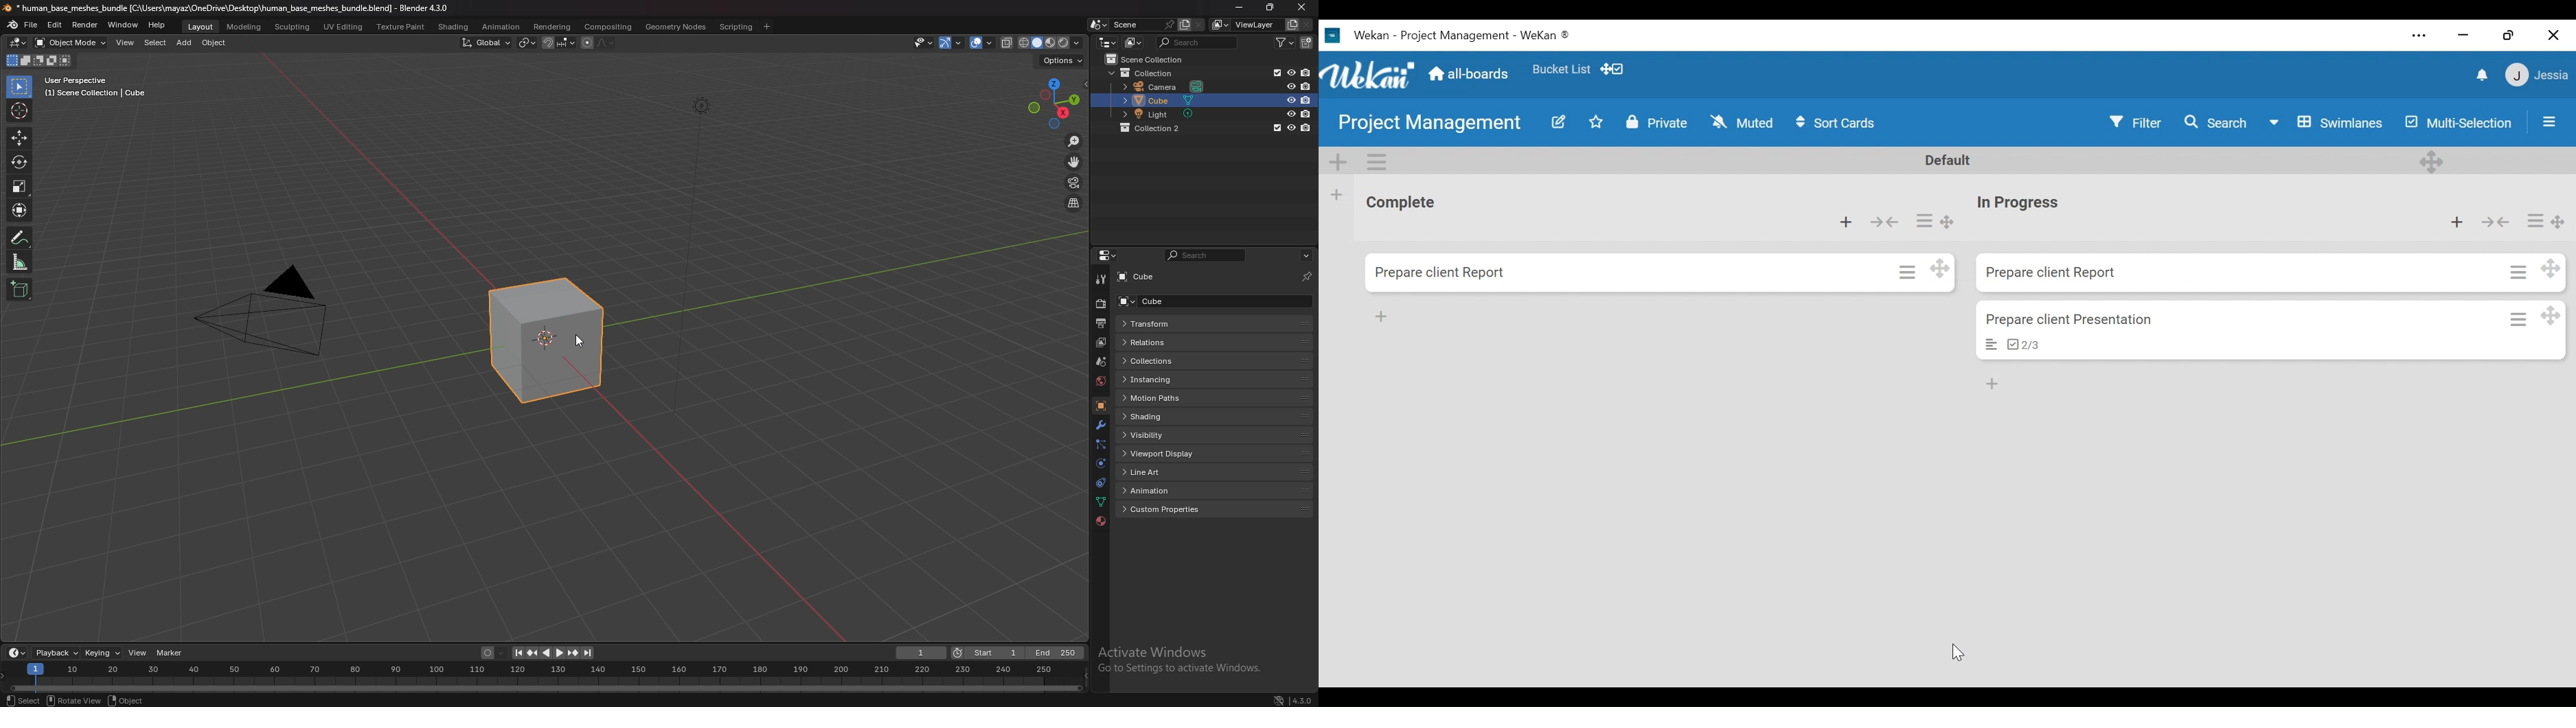  Describe the element at coordinates (2511, 34) in the screenshot. I see `Restore` at that location.